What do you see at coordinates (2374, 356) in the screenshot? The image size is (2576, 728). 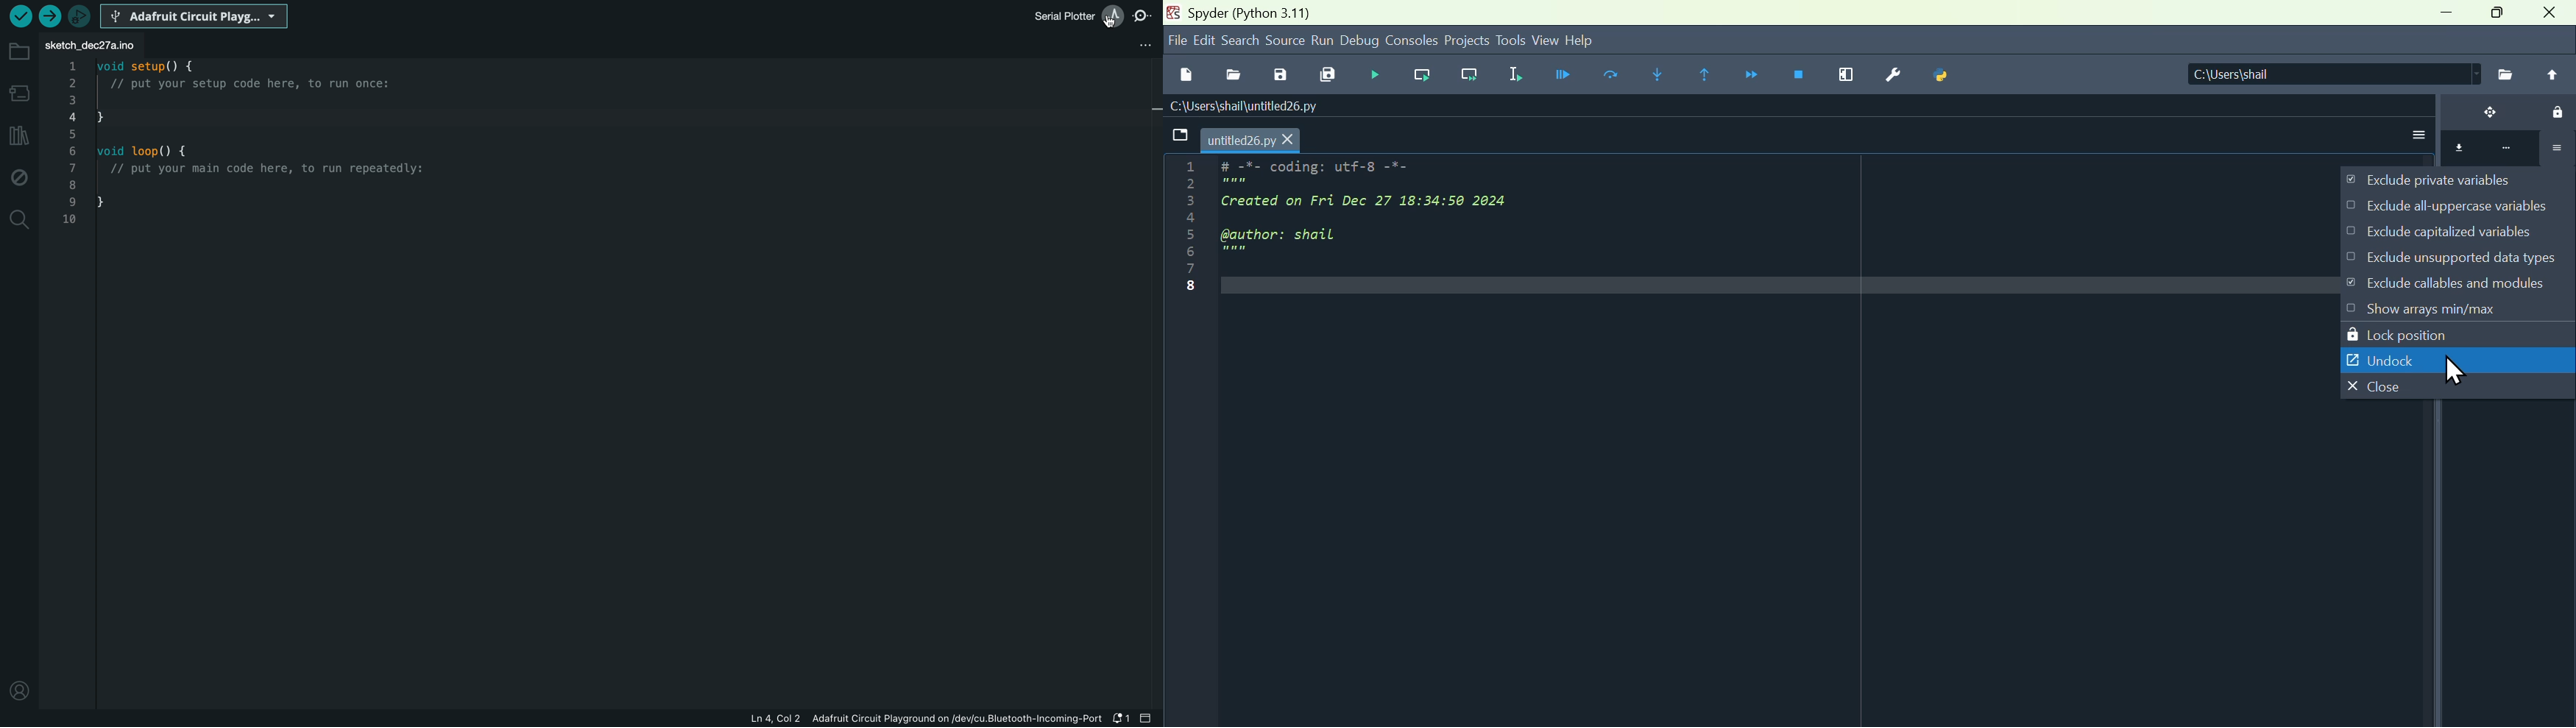 I see `@ Undock` at bounding box center [2374, 356].